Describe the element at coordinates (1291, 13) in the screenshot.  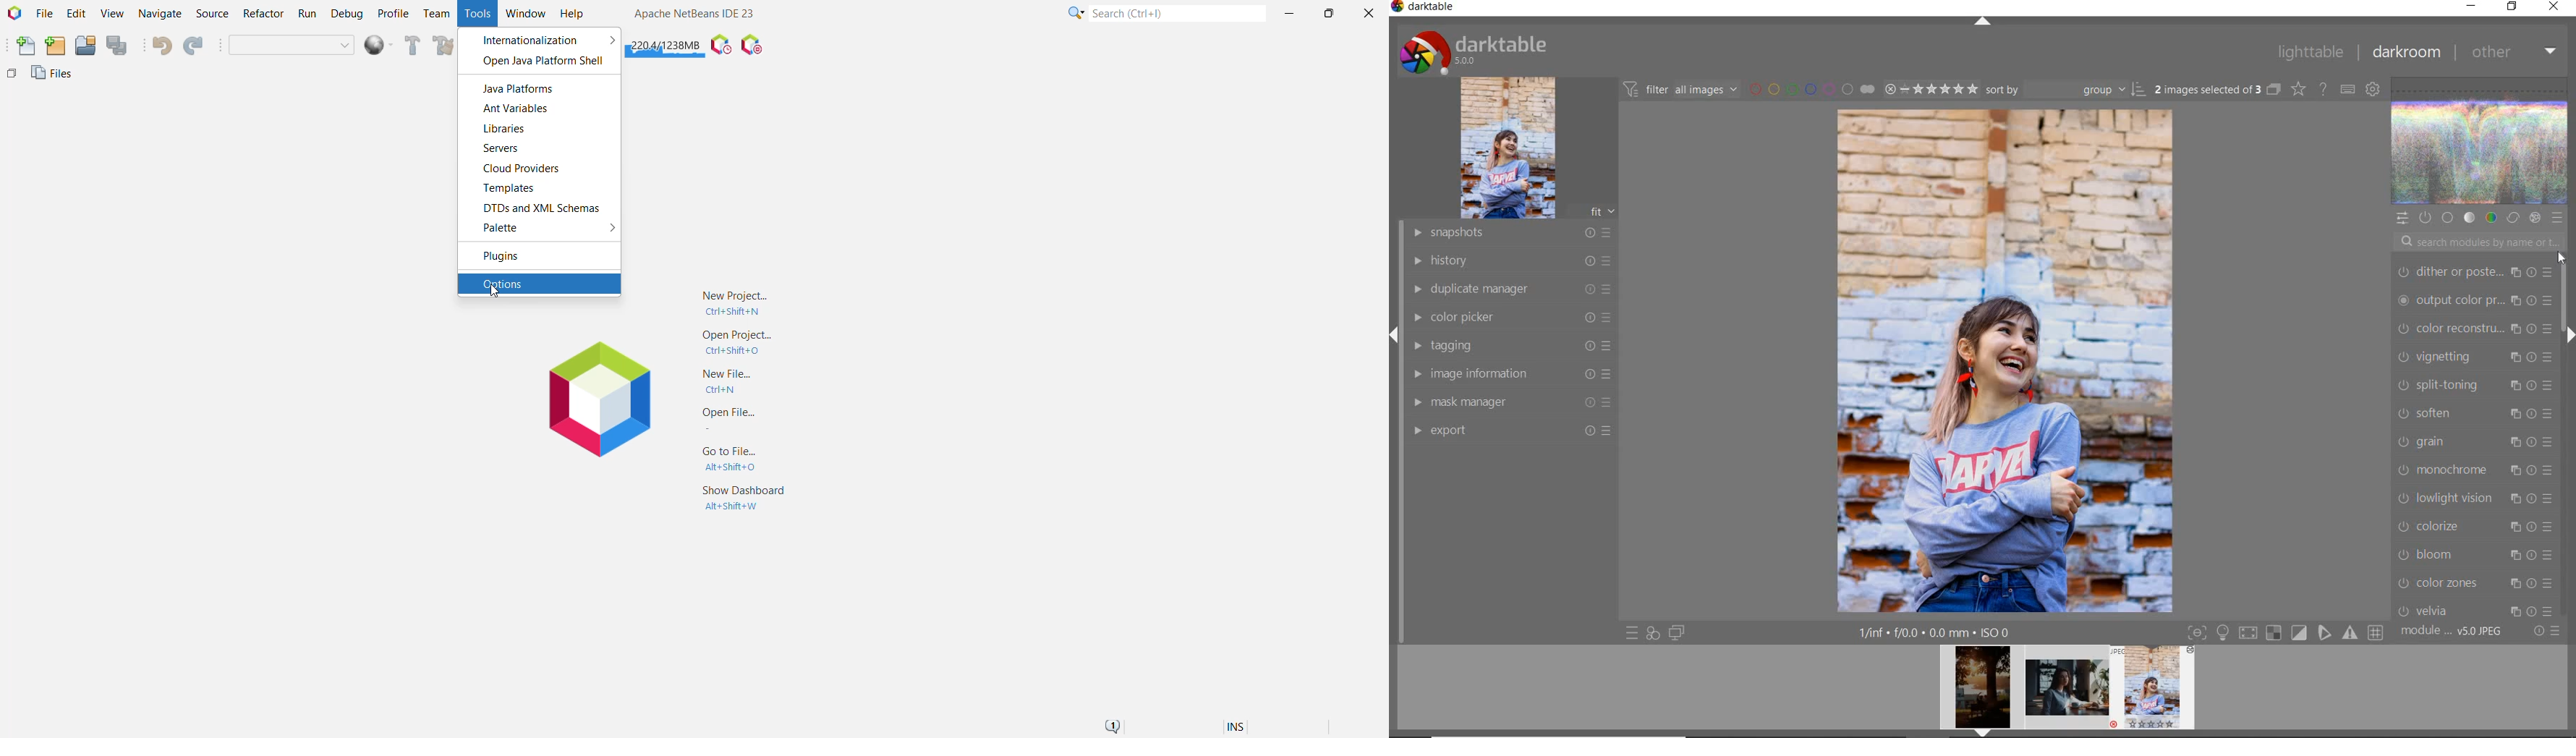
I see `Minimize` at that location.